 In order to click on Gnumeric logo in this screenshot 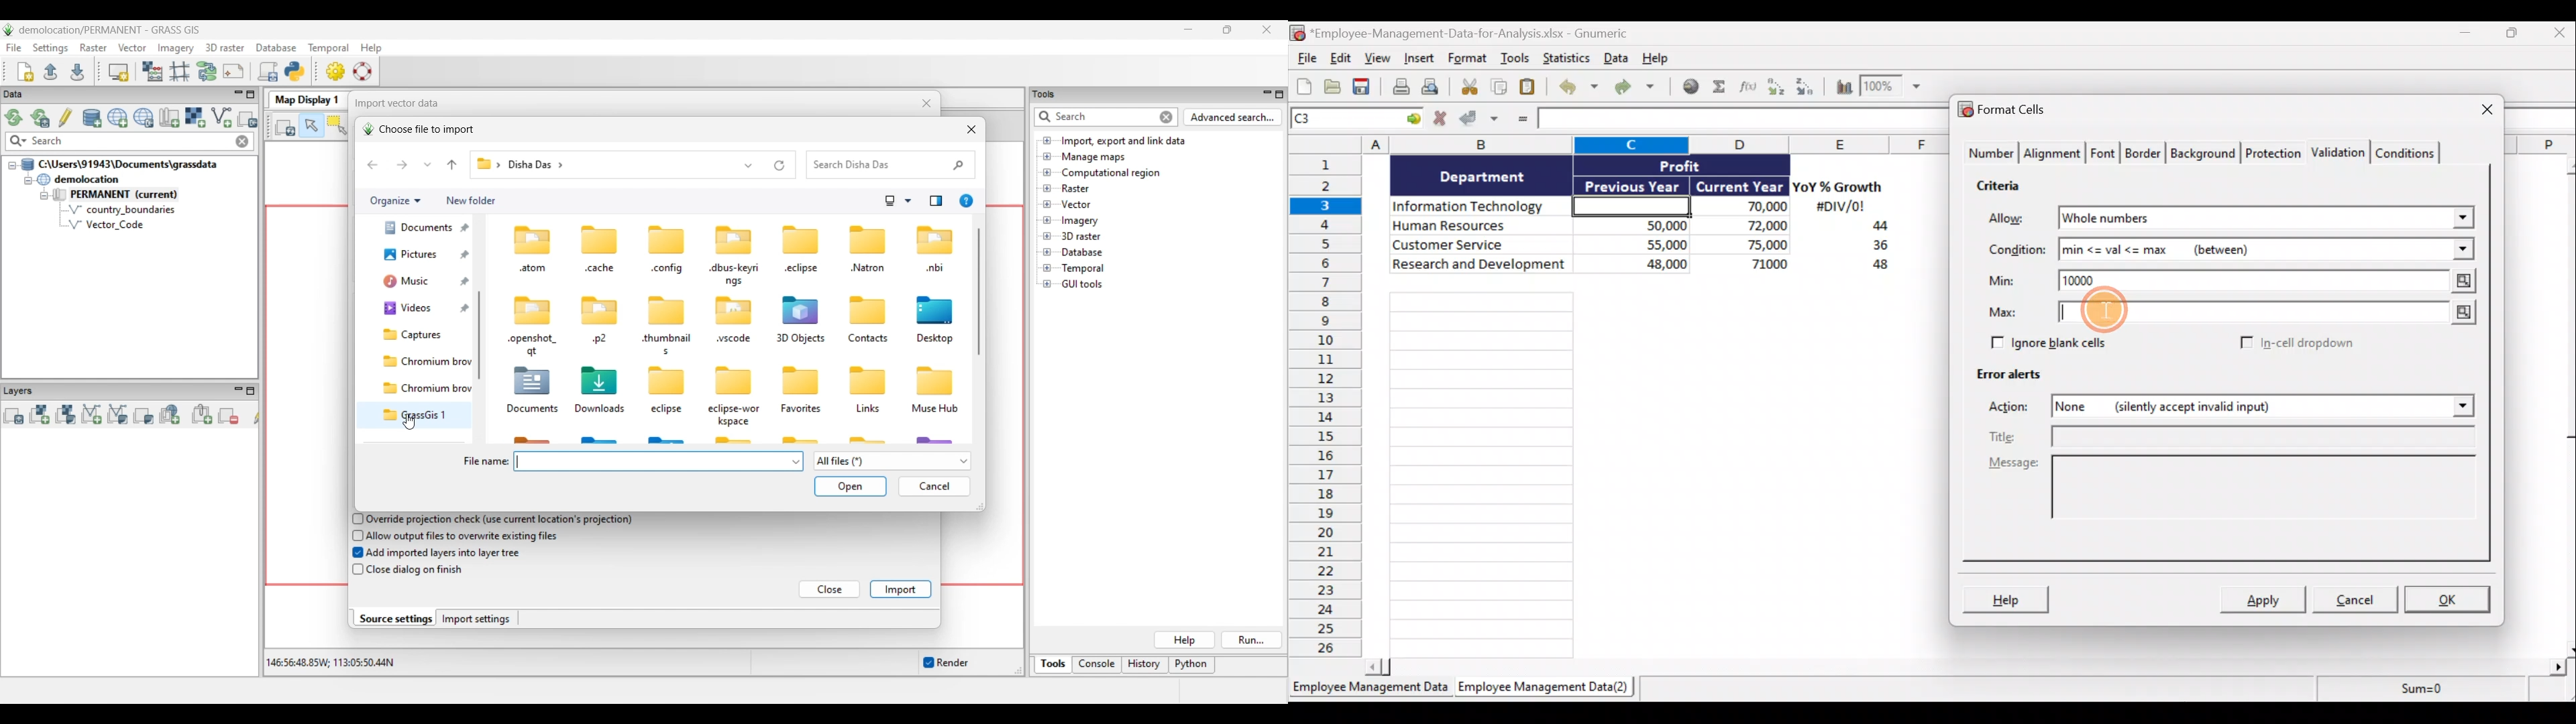, I will do `click(1297, 33)`.